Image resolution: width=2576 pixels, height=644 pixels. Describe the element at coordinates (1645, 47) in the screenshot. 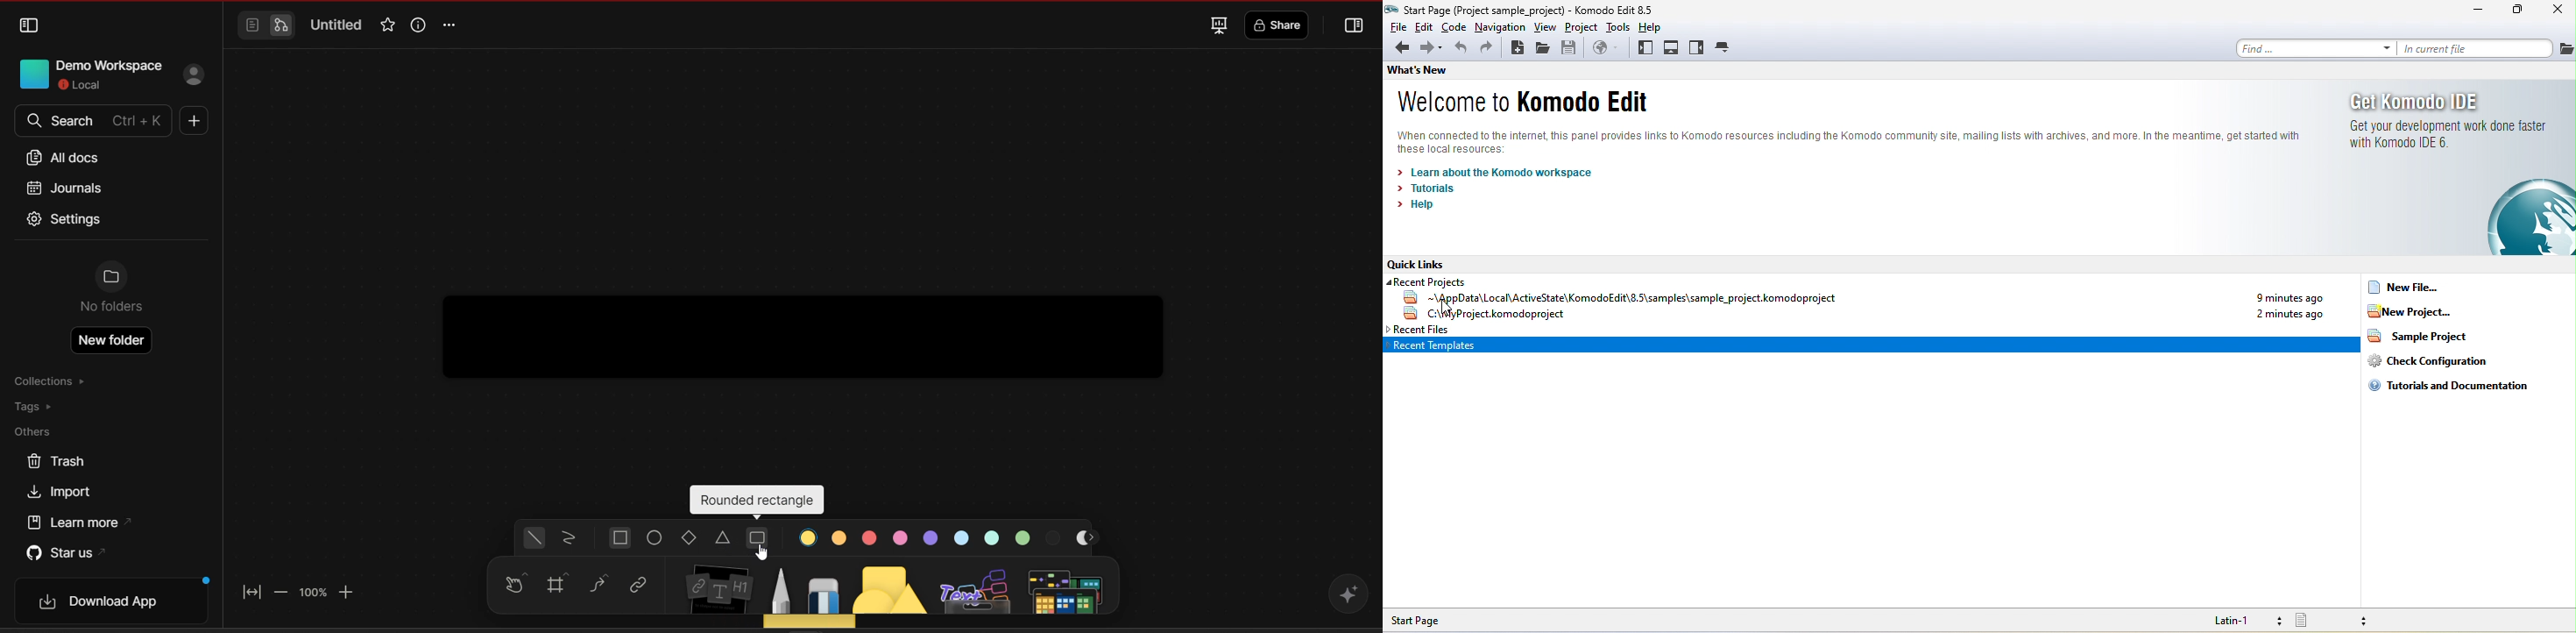

I see `left pane` at that location.